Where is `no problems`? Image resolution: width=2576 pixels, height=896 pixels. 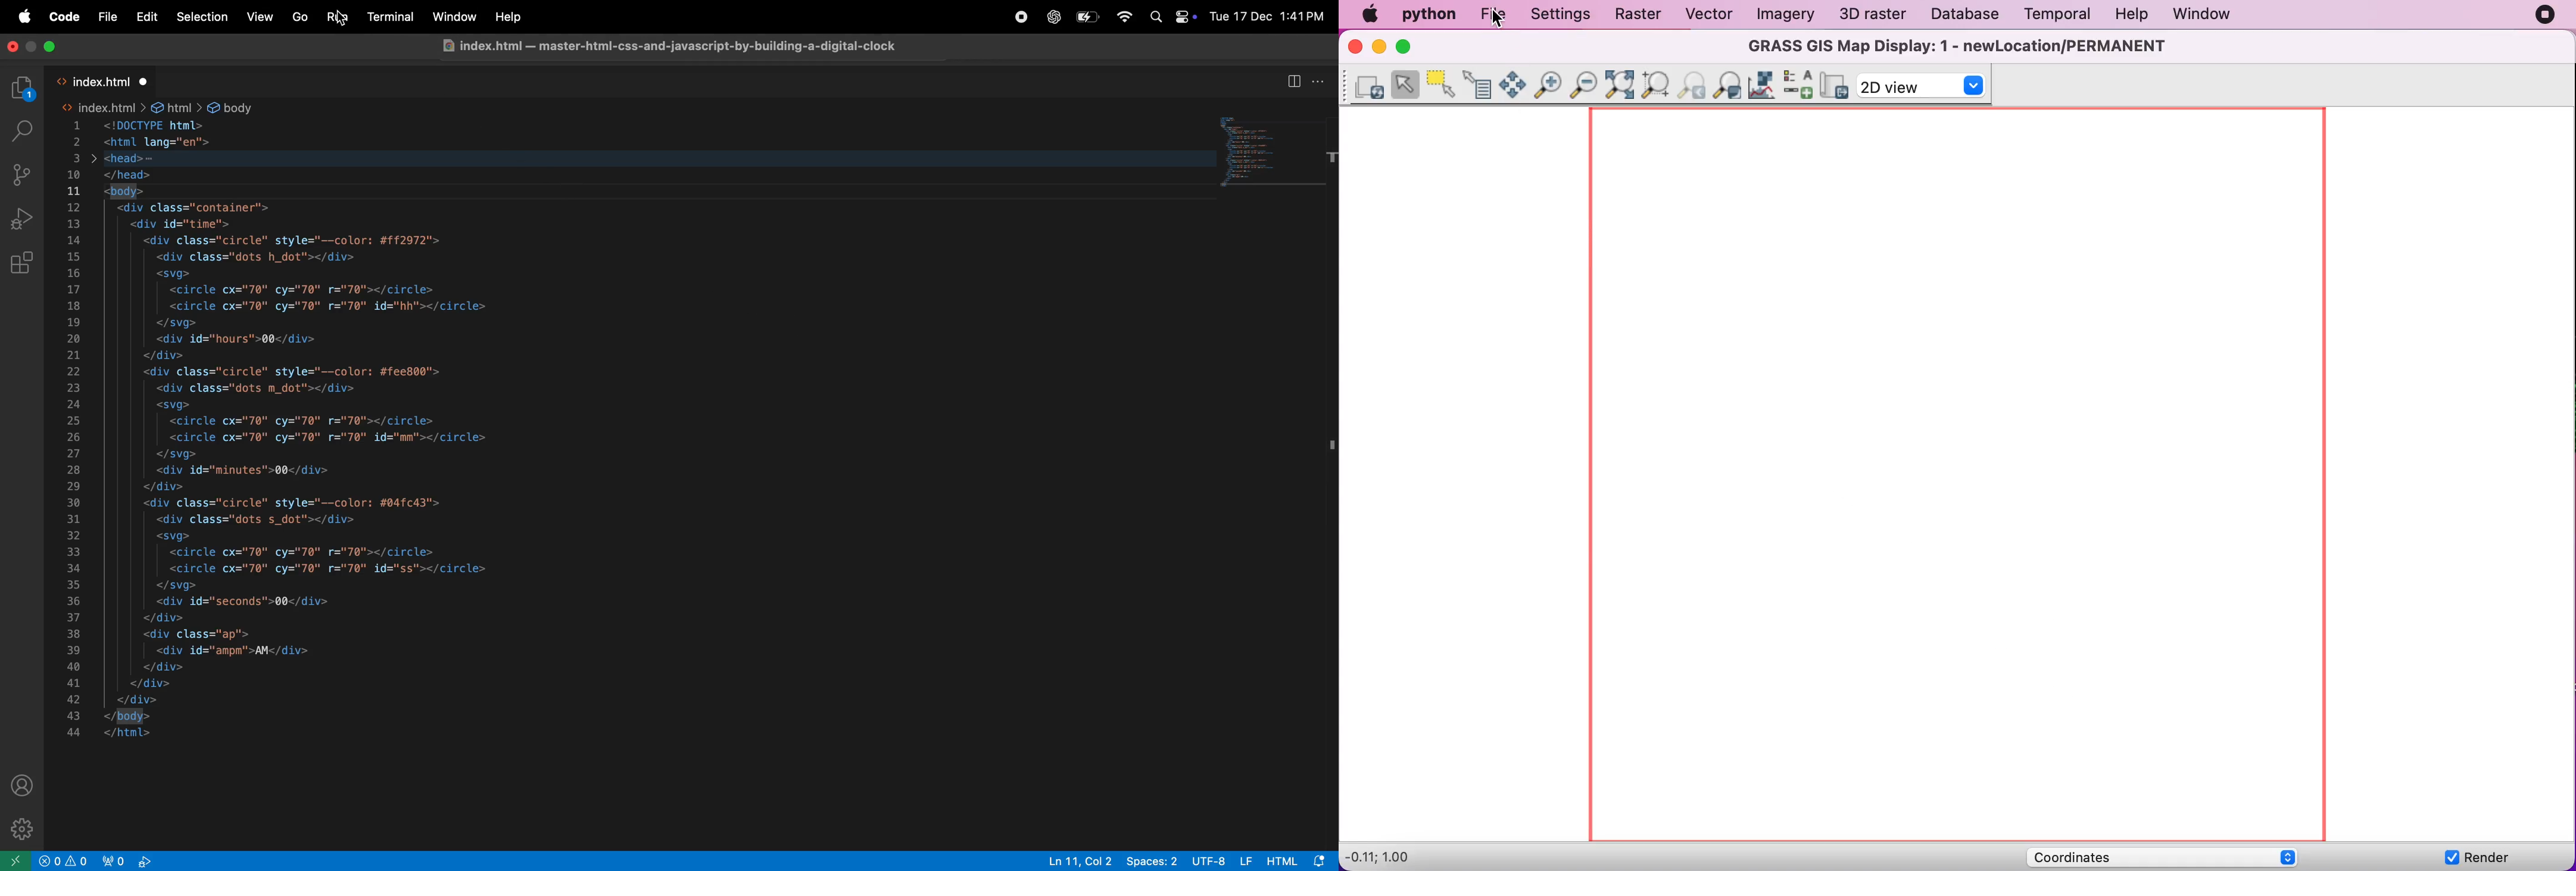
no problems is located at coordinates (65, 861).